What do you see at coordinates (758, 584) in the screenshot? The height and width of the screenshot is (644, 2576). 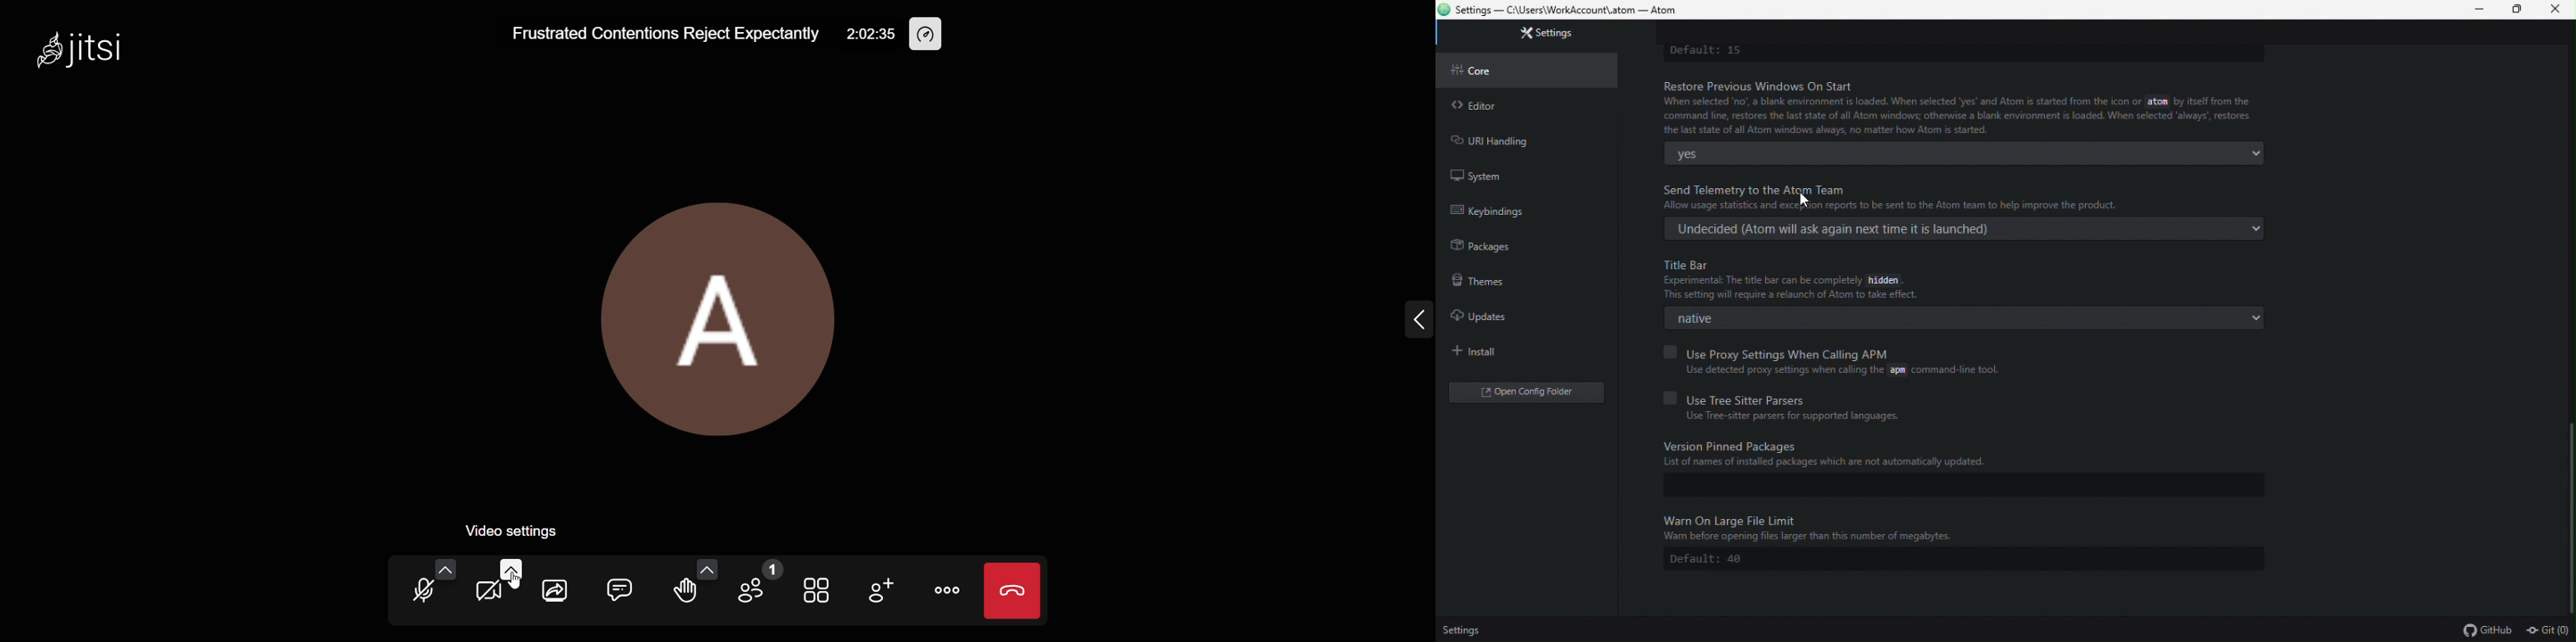 I see `participants` at bounding box center [758, 584].